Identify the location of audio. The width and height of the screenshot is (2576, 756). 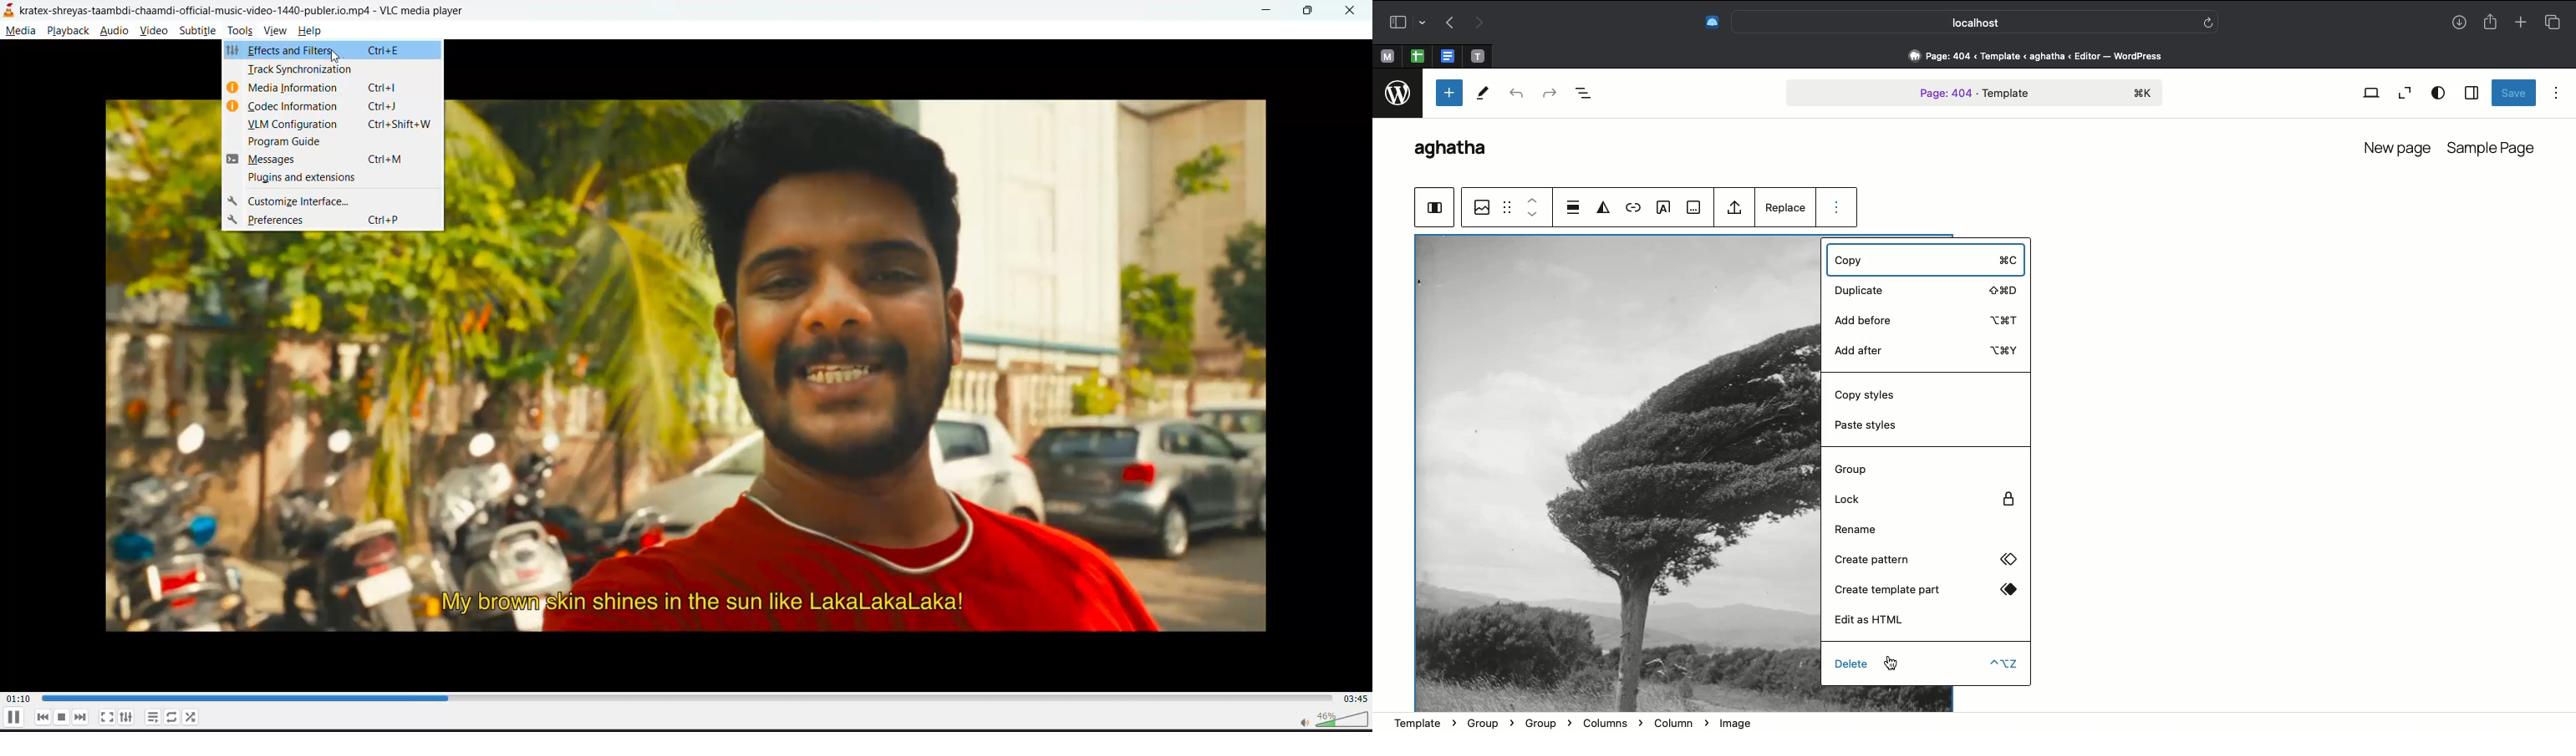
(118, 32).